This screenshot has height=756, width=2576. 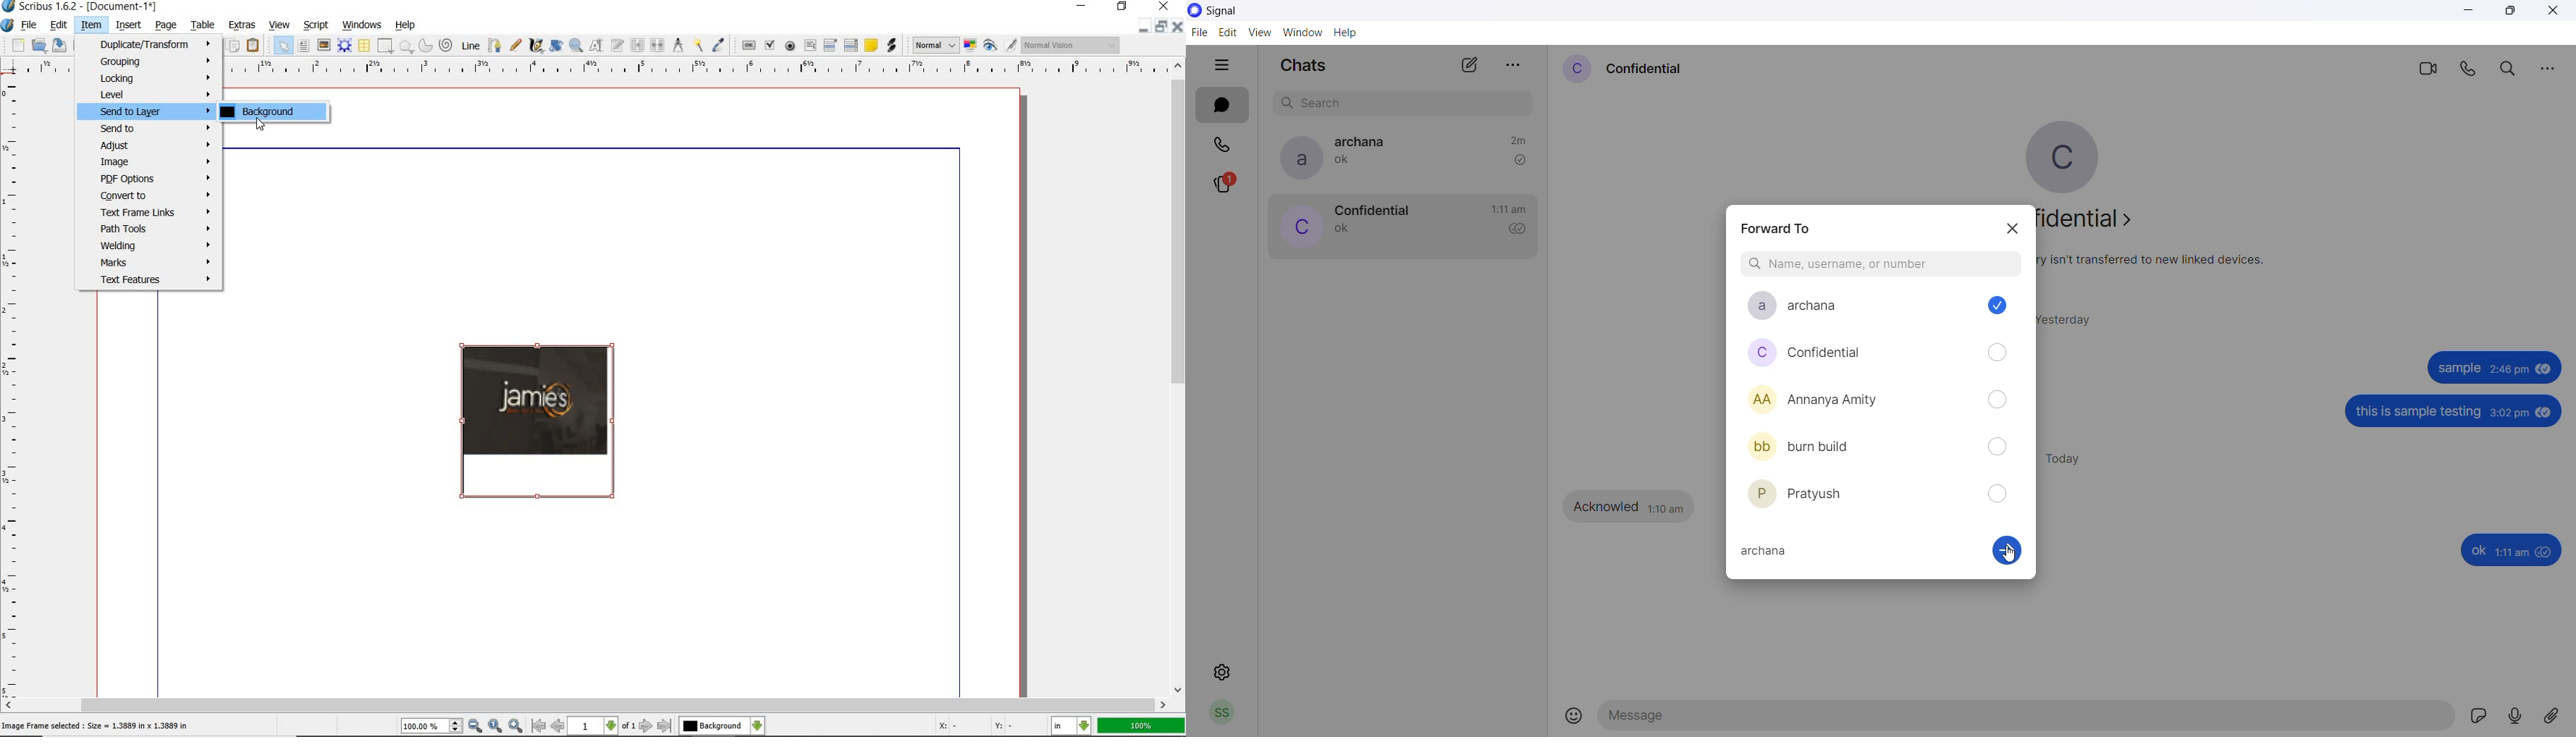 What do you see at coordinates (365, 47) in the screenshot?
I see `table` at bounding box center [365, 47].